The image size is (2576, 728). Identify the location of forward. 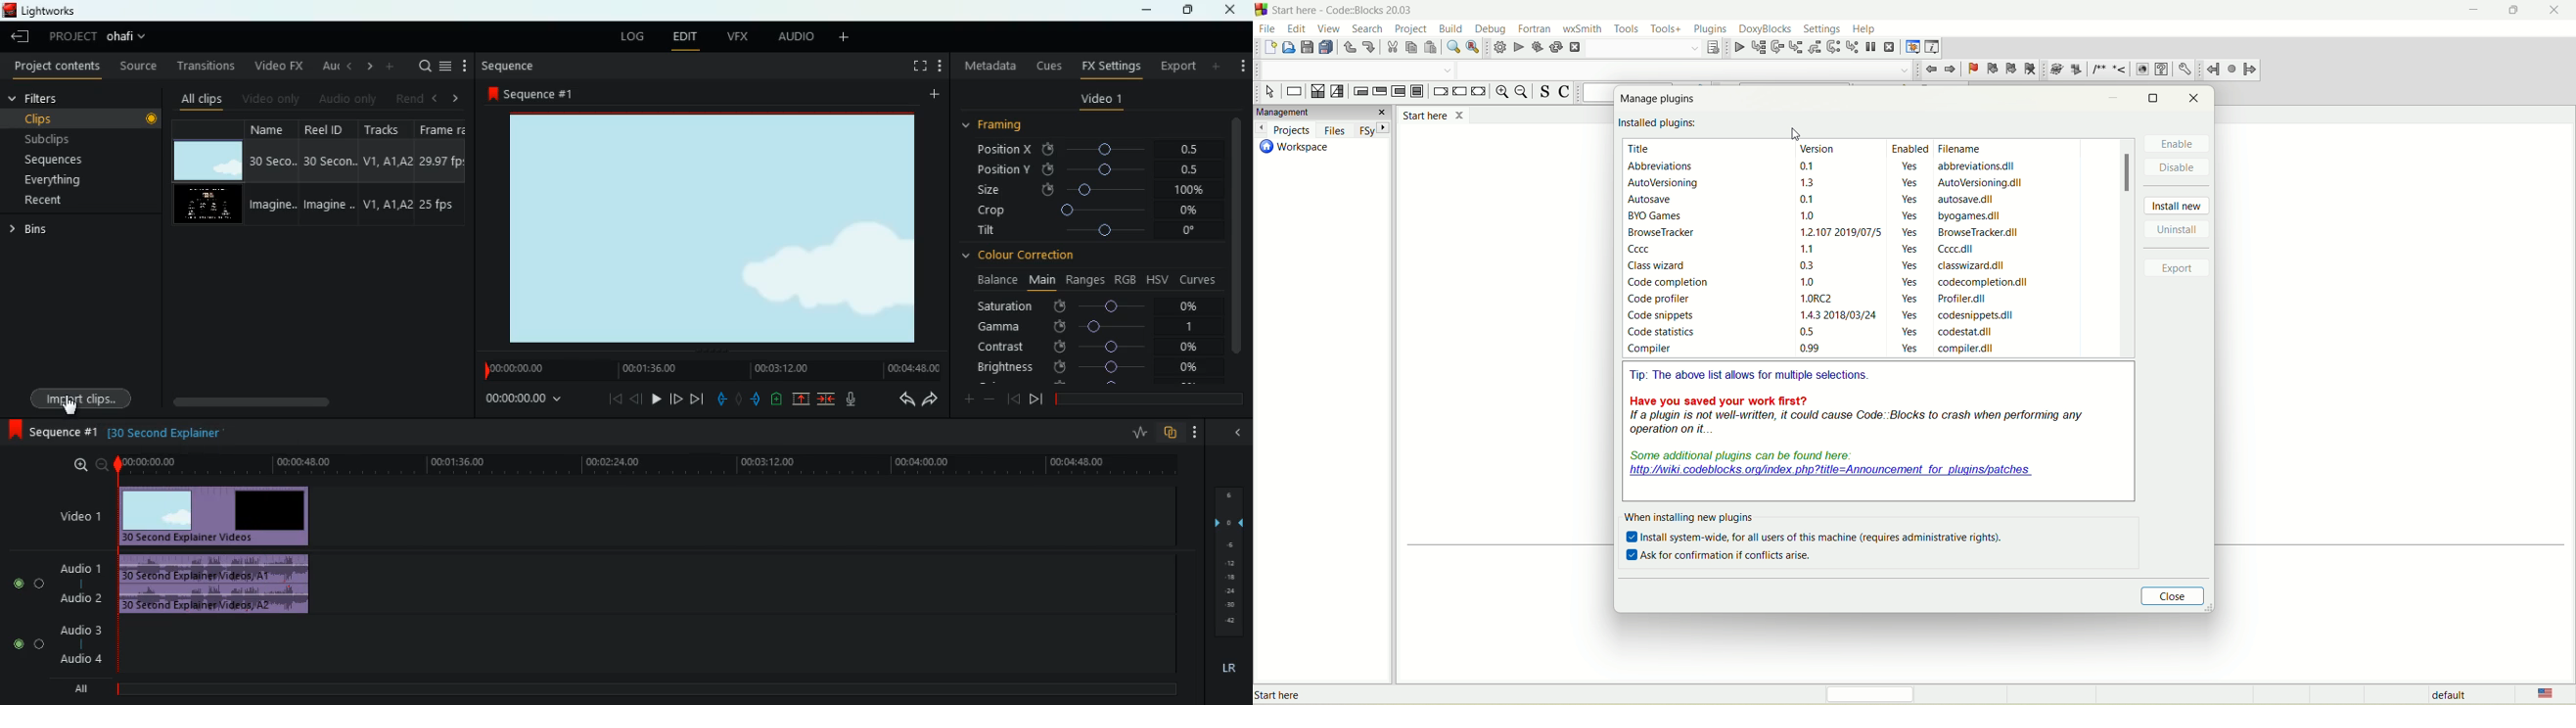
(931, 400).